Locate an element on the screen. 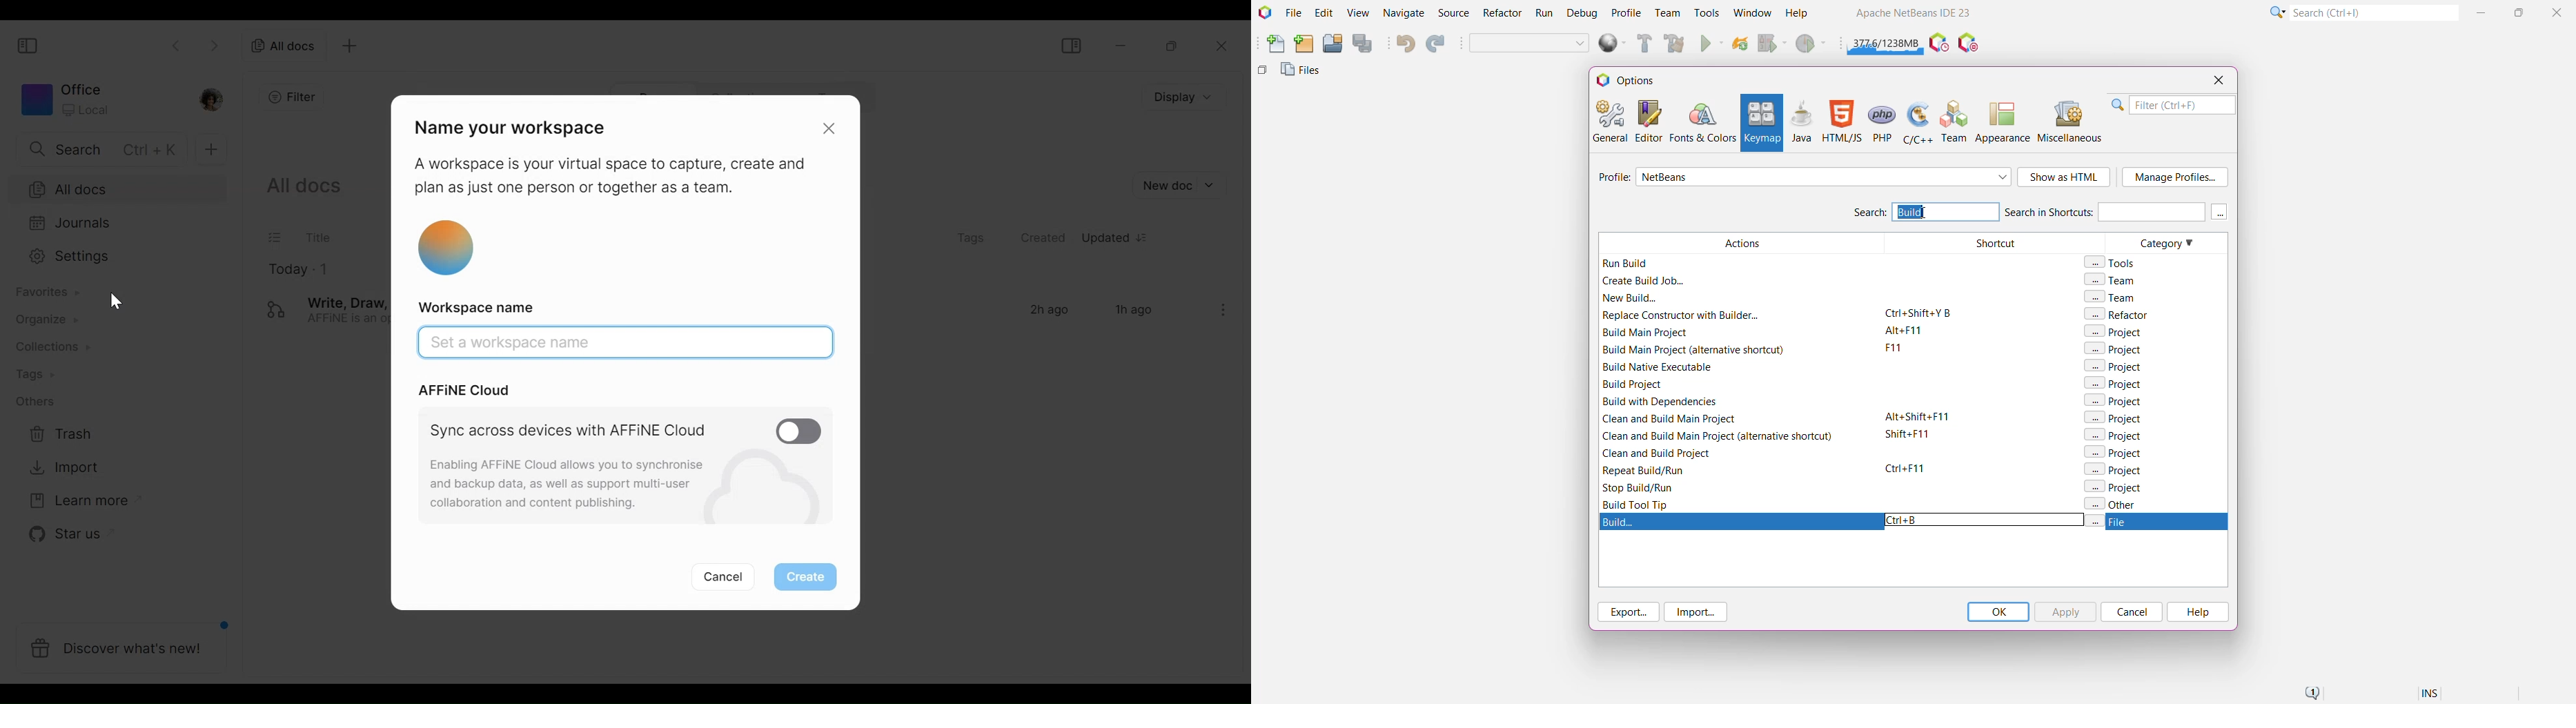  Organize is located at coordinates (41, 321).